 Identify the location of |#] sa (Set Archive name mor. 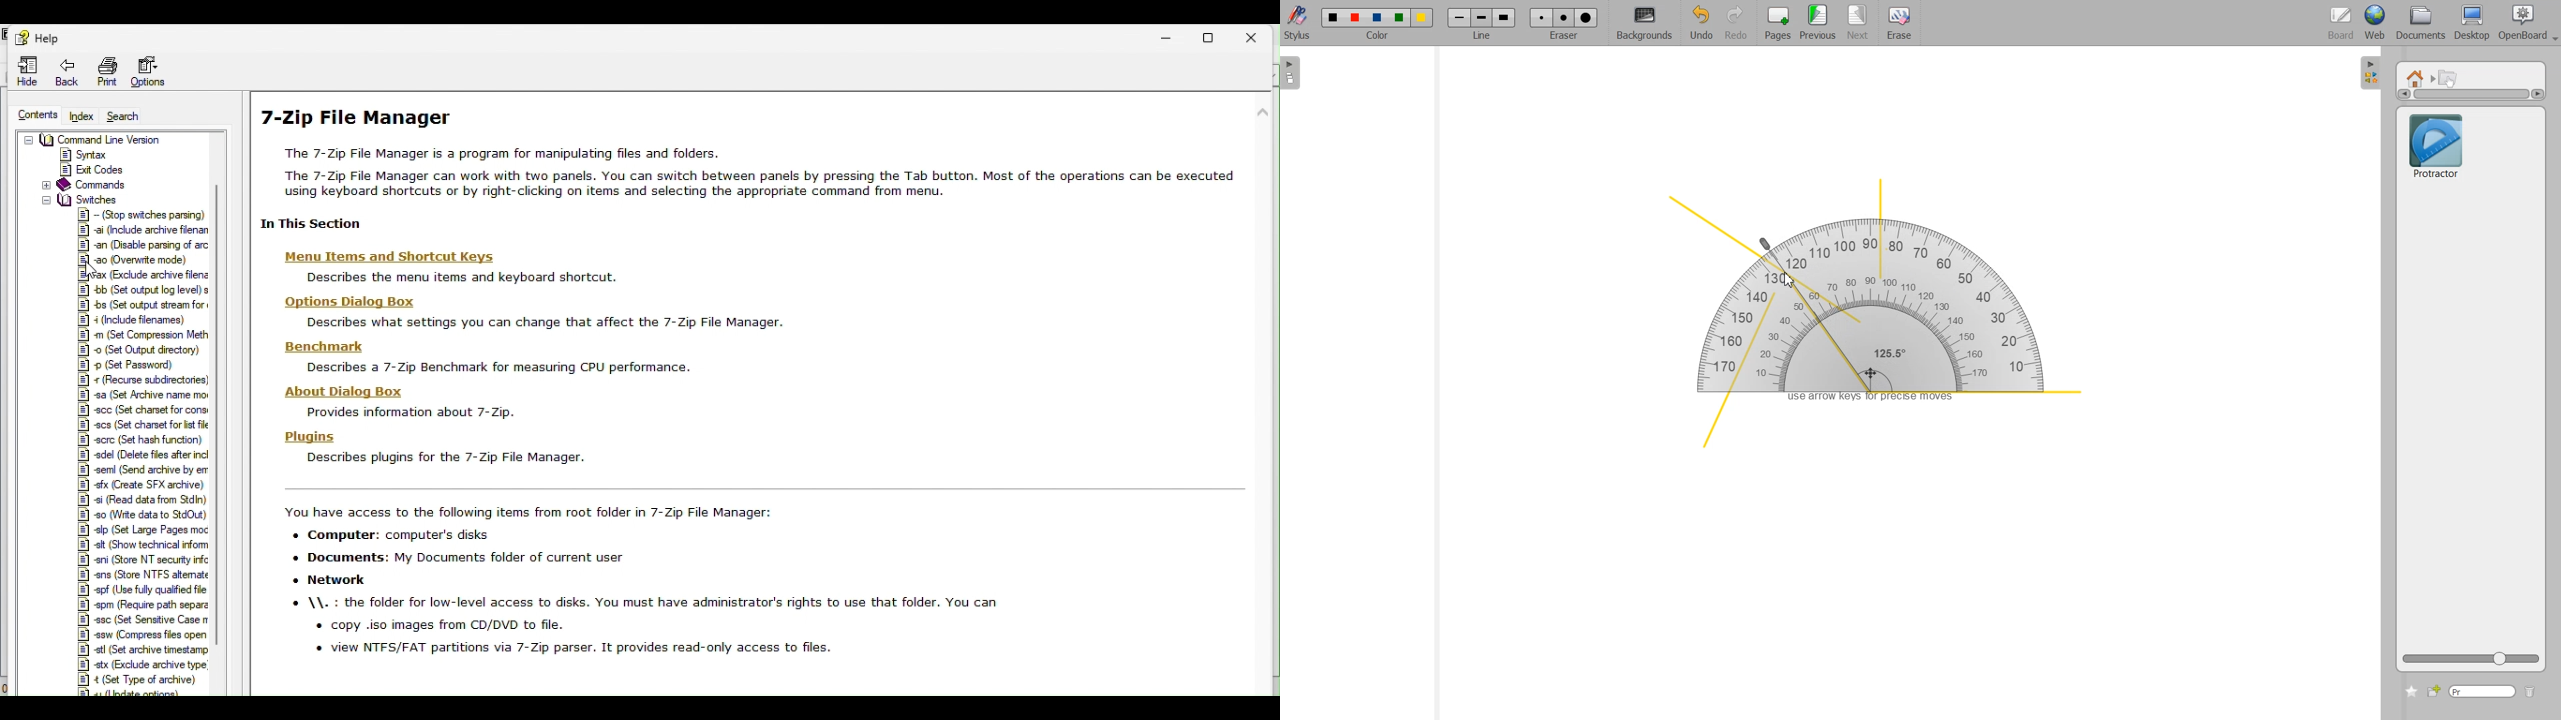
(143, 395).